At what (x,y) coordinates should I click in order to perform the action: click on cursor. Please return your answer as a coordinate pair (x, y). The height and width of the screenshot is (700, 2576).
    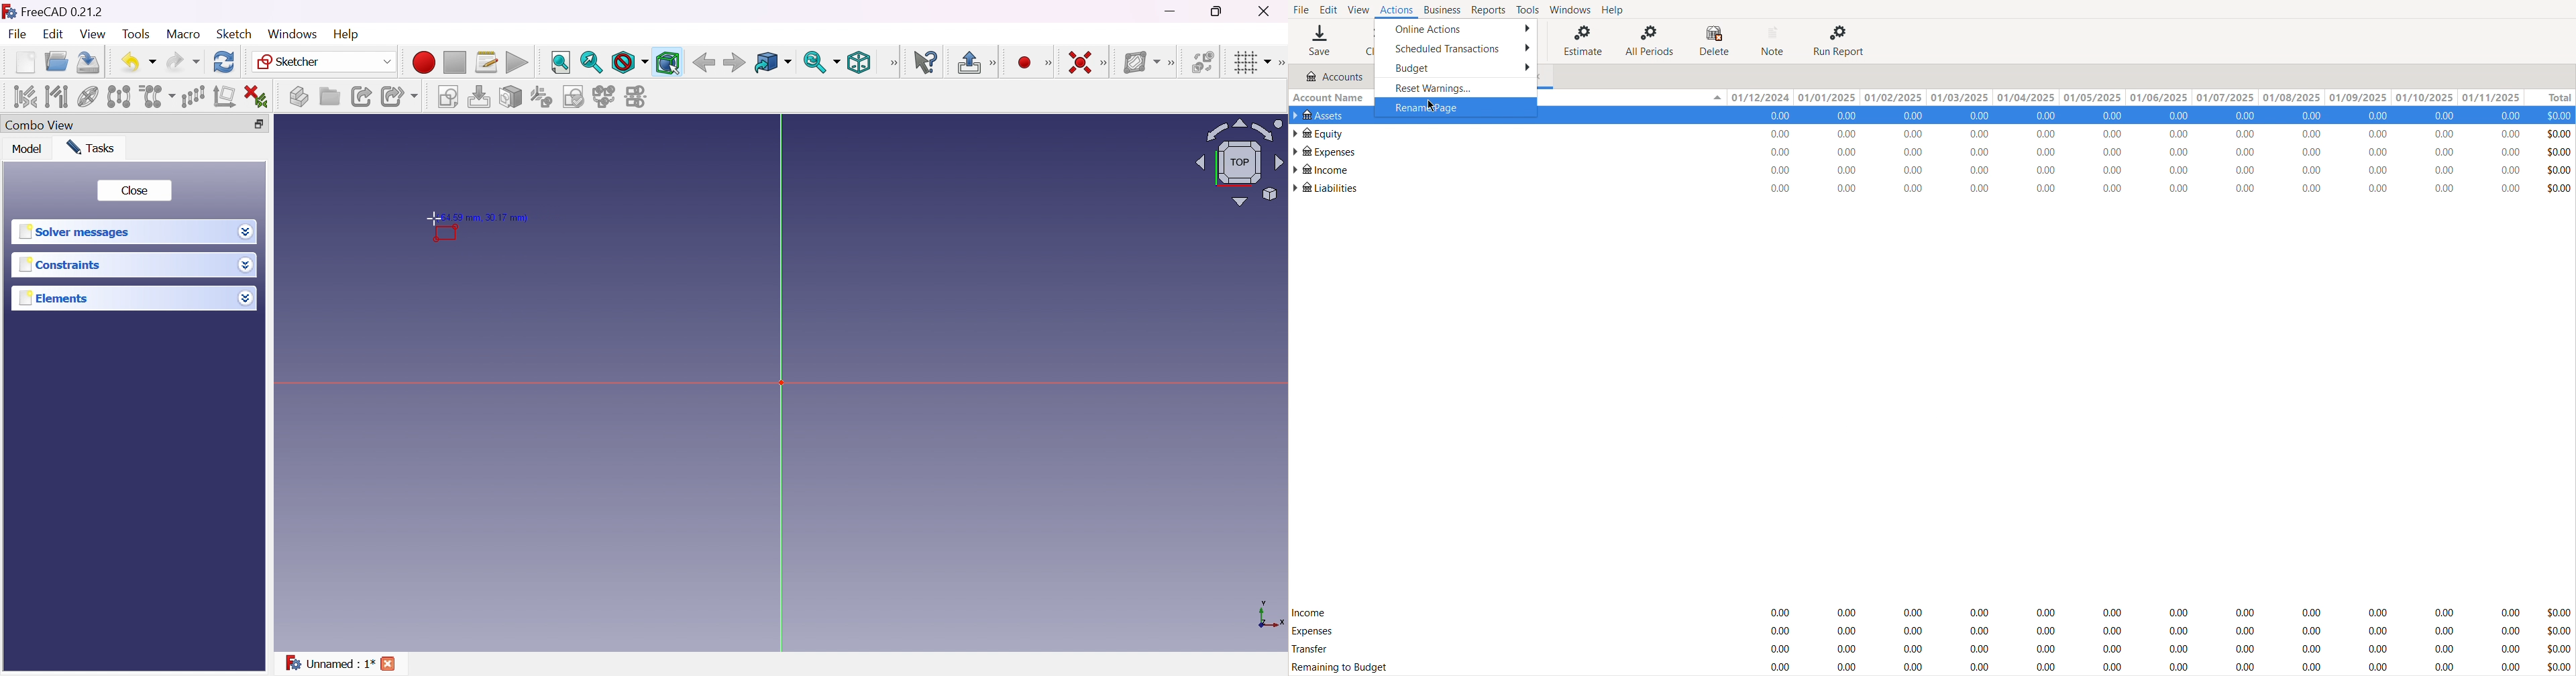
    Looking at the image, I should click on (433, 218).